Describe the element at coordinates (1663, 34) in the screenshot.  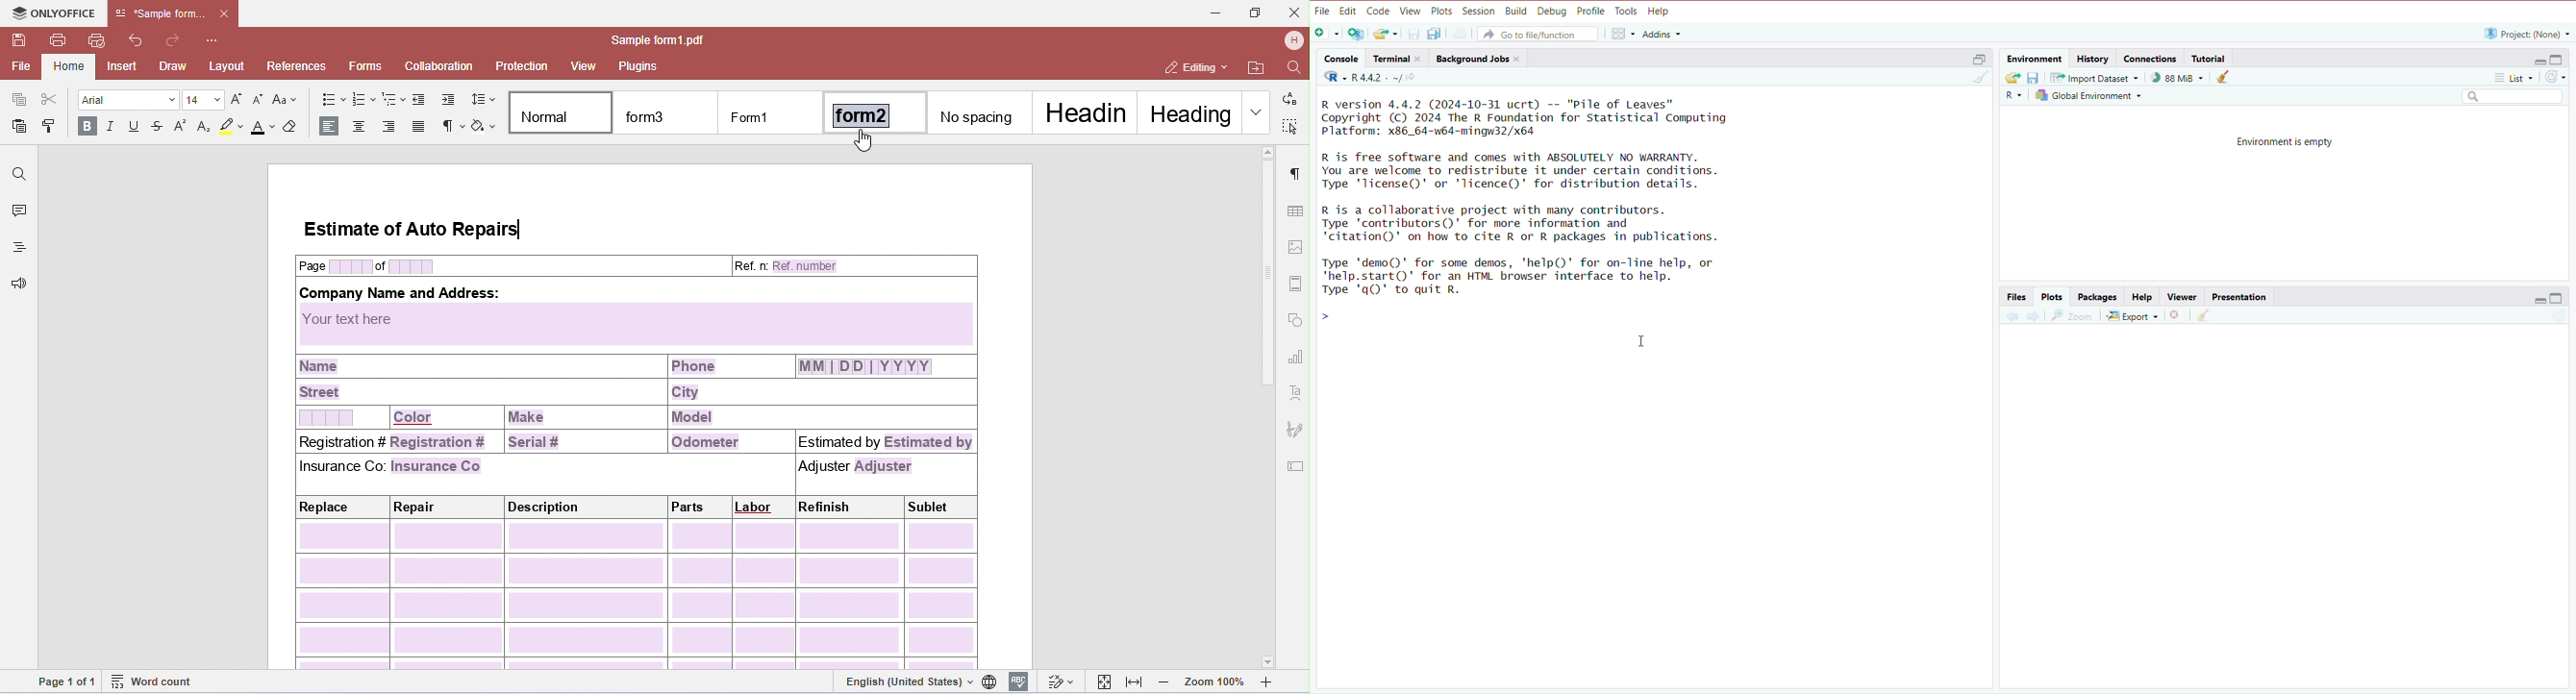
I see `addins` at that location.